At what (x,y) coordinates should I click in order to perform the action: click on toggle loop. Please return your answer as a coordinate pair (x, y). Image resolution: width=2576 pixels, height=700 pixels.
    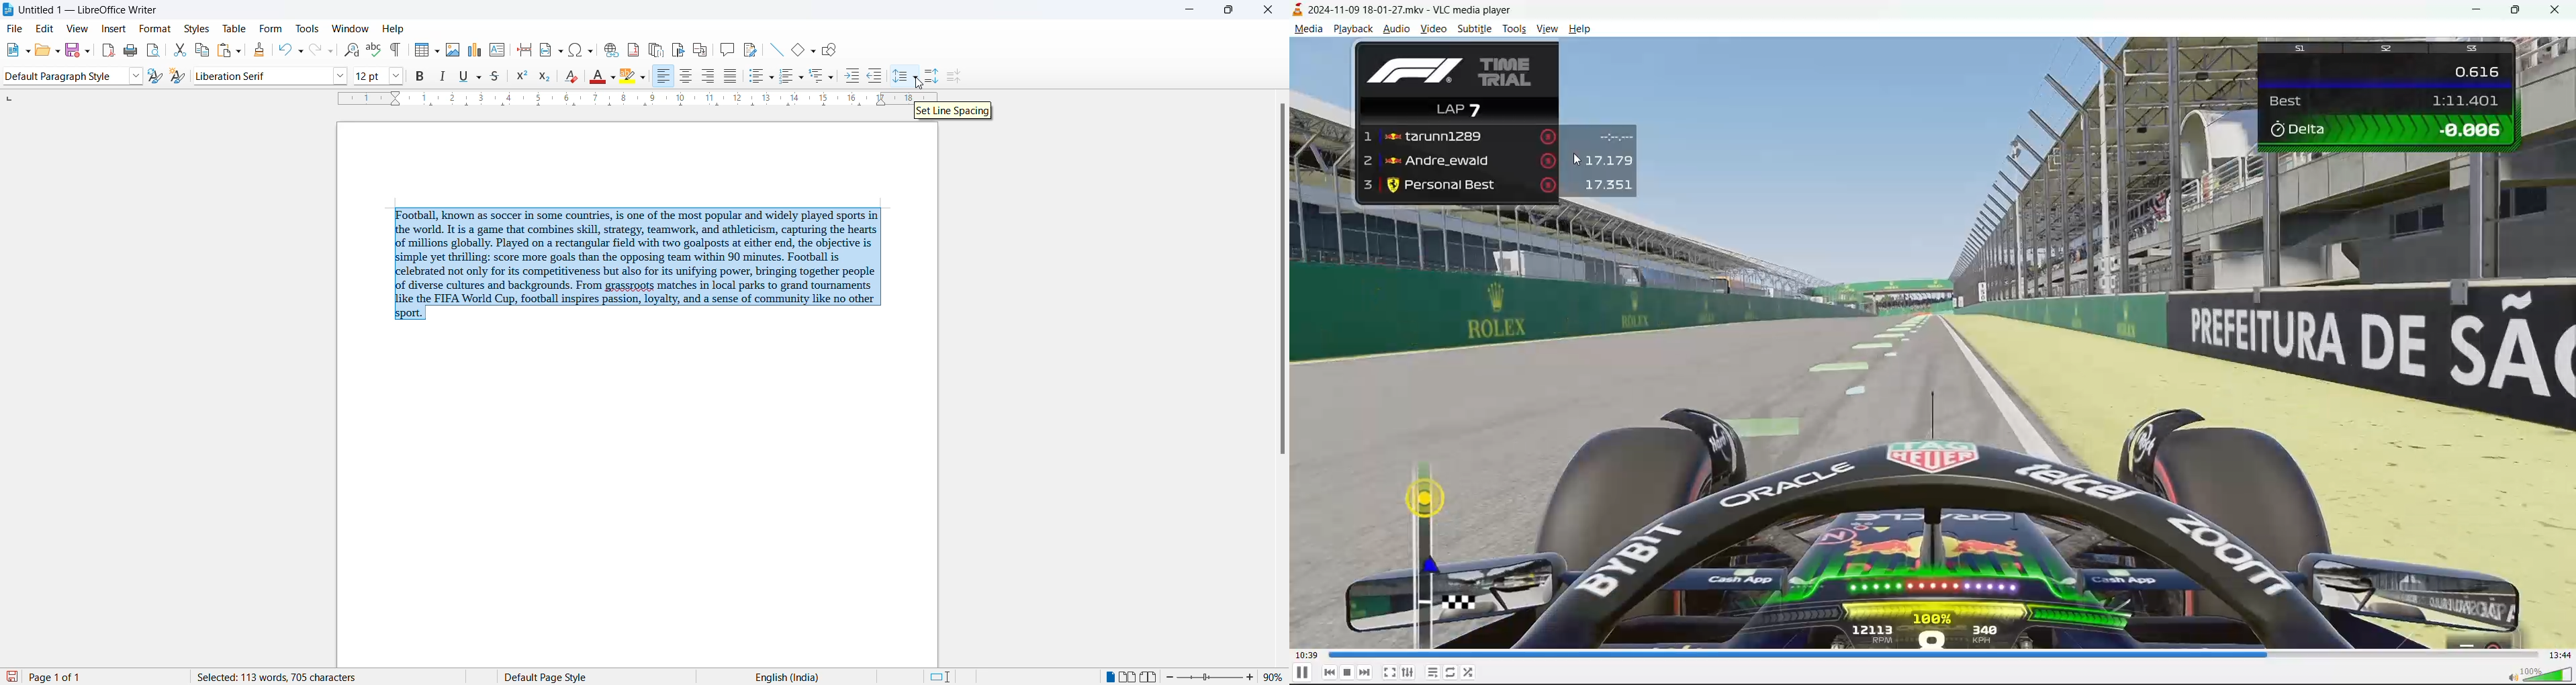
    Looking at the image, I should click on (1452, 673).